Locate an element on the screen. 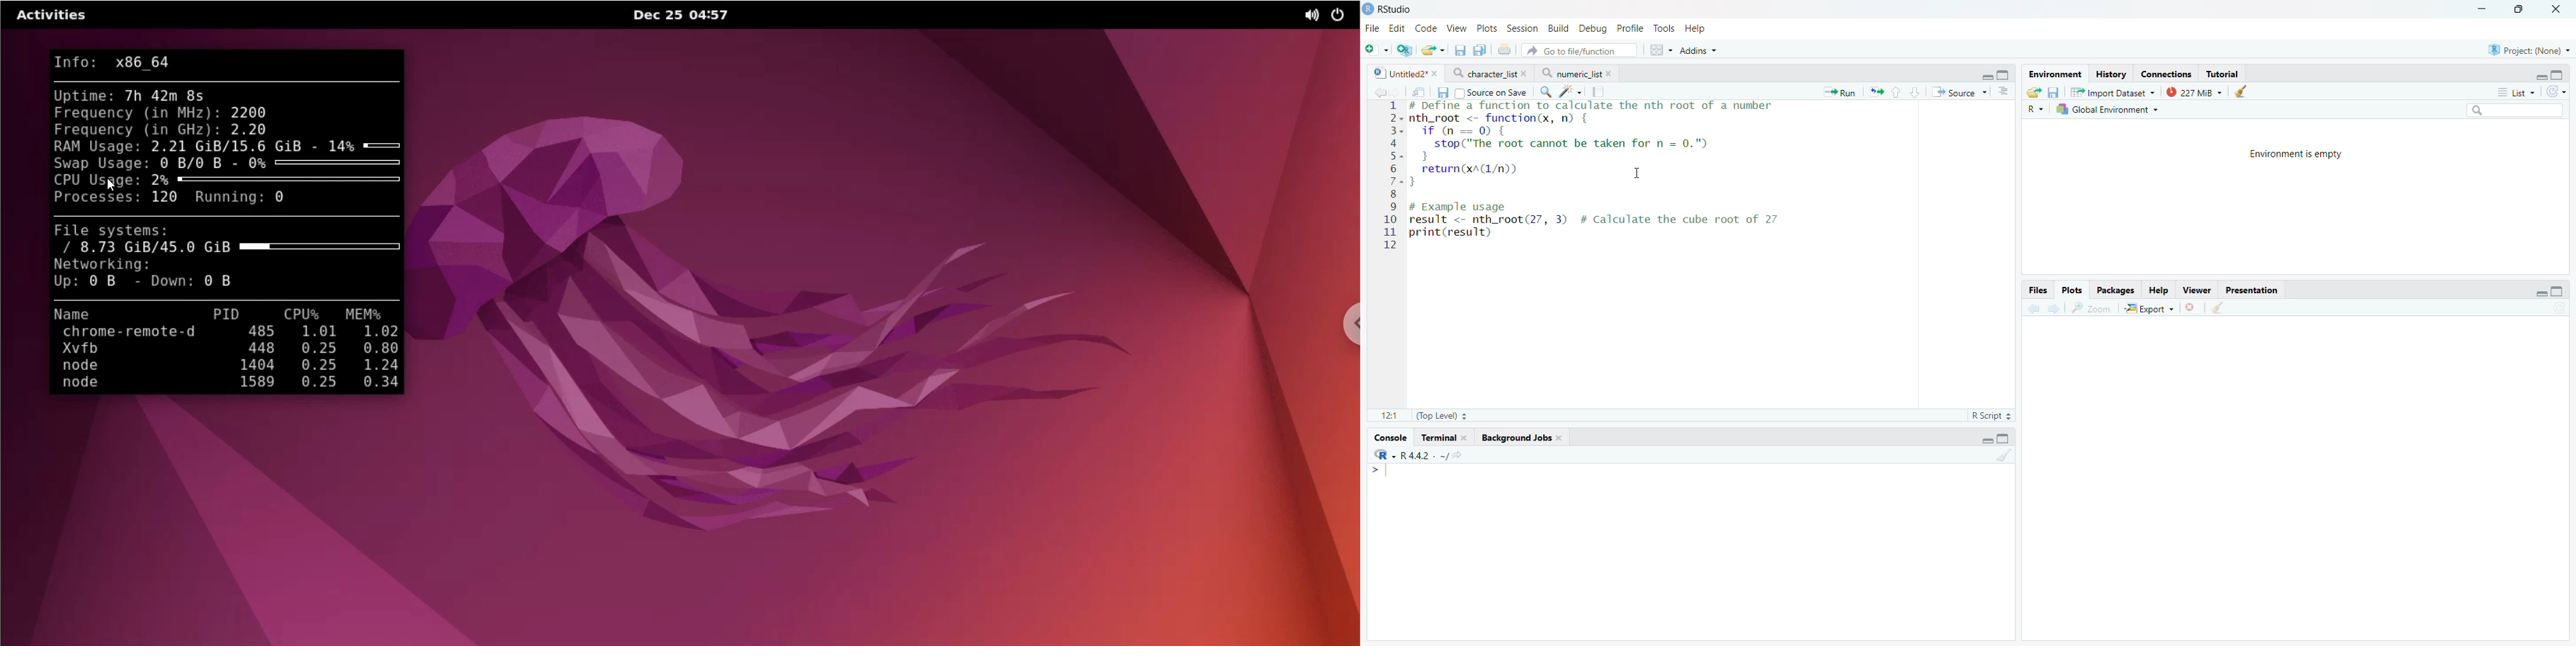 This screenshot has width=2576, height=672. Global Environment is located at coordinates (2108, 109).